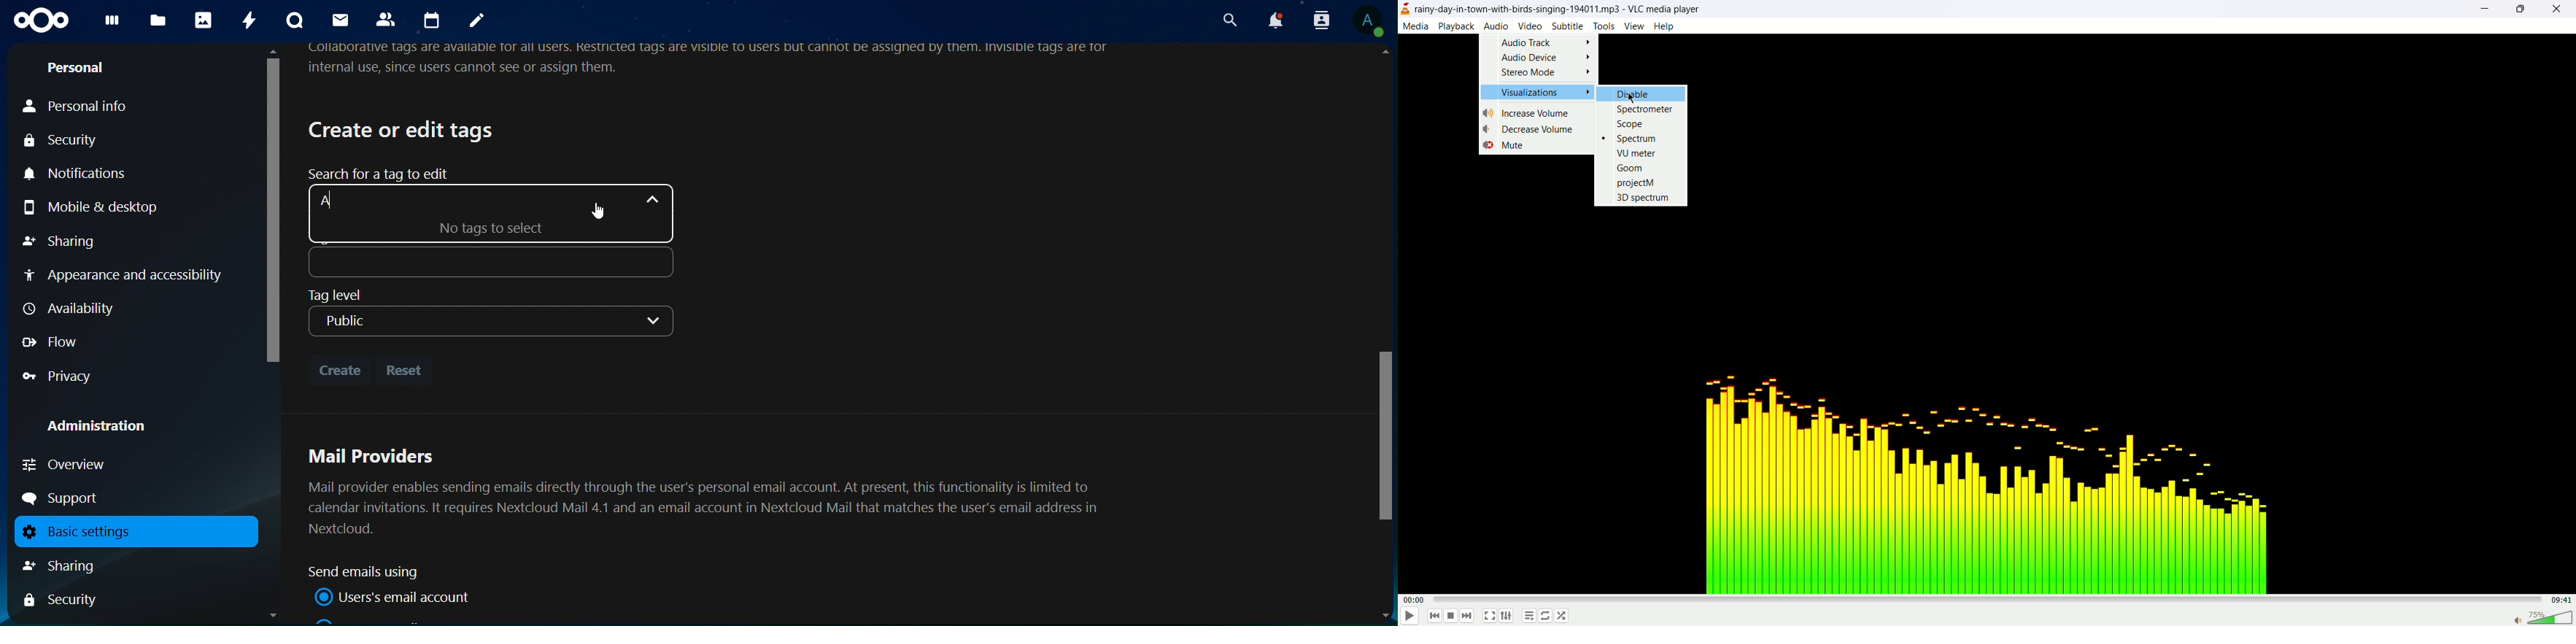 Image resolution: width=2576 pixels, height=644 pixels. What do you see at coordinates (1546, 616) in the screenshot?
I see `loop` at bounding box center [1546, 616].